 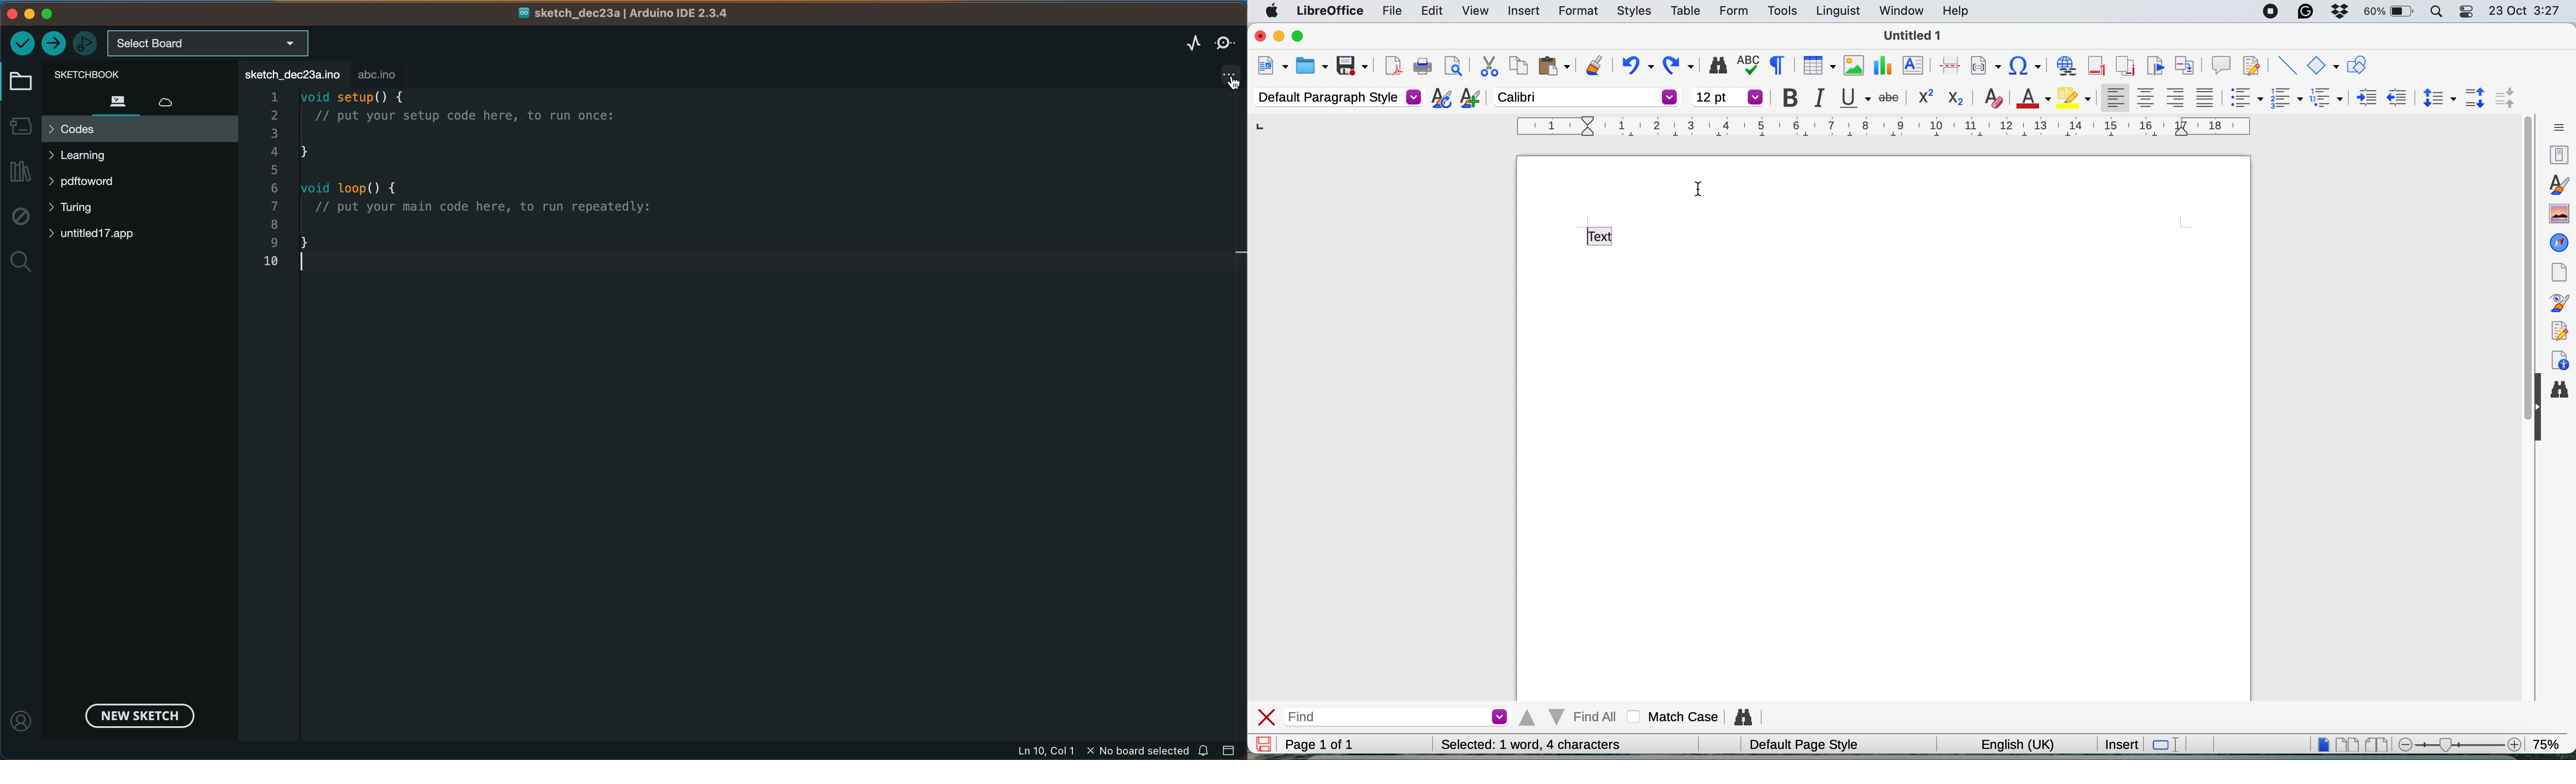 What do you see at coordinates (2287, 65) in the screenshot?
I see `insert line` at bounding box center [2287, 65].